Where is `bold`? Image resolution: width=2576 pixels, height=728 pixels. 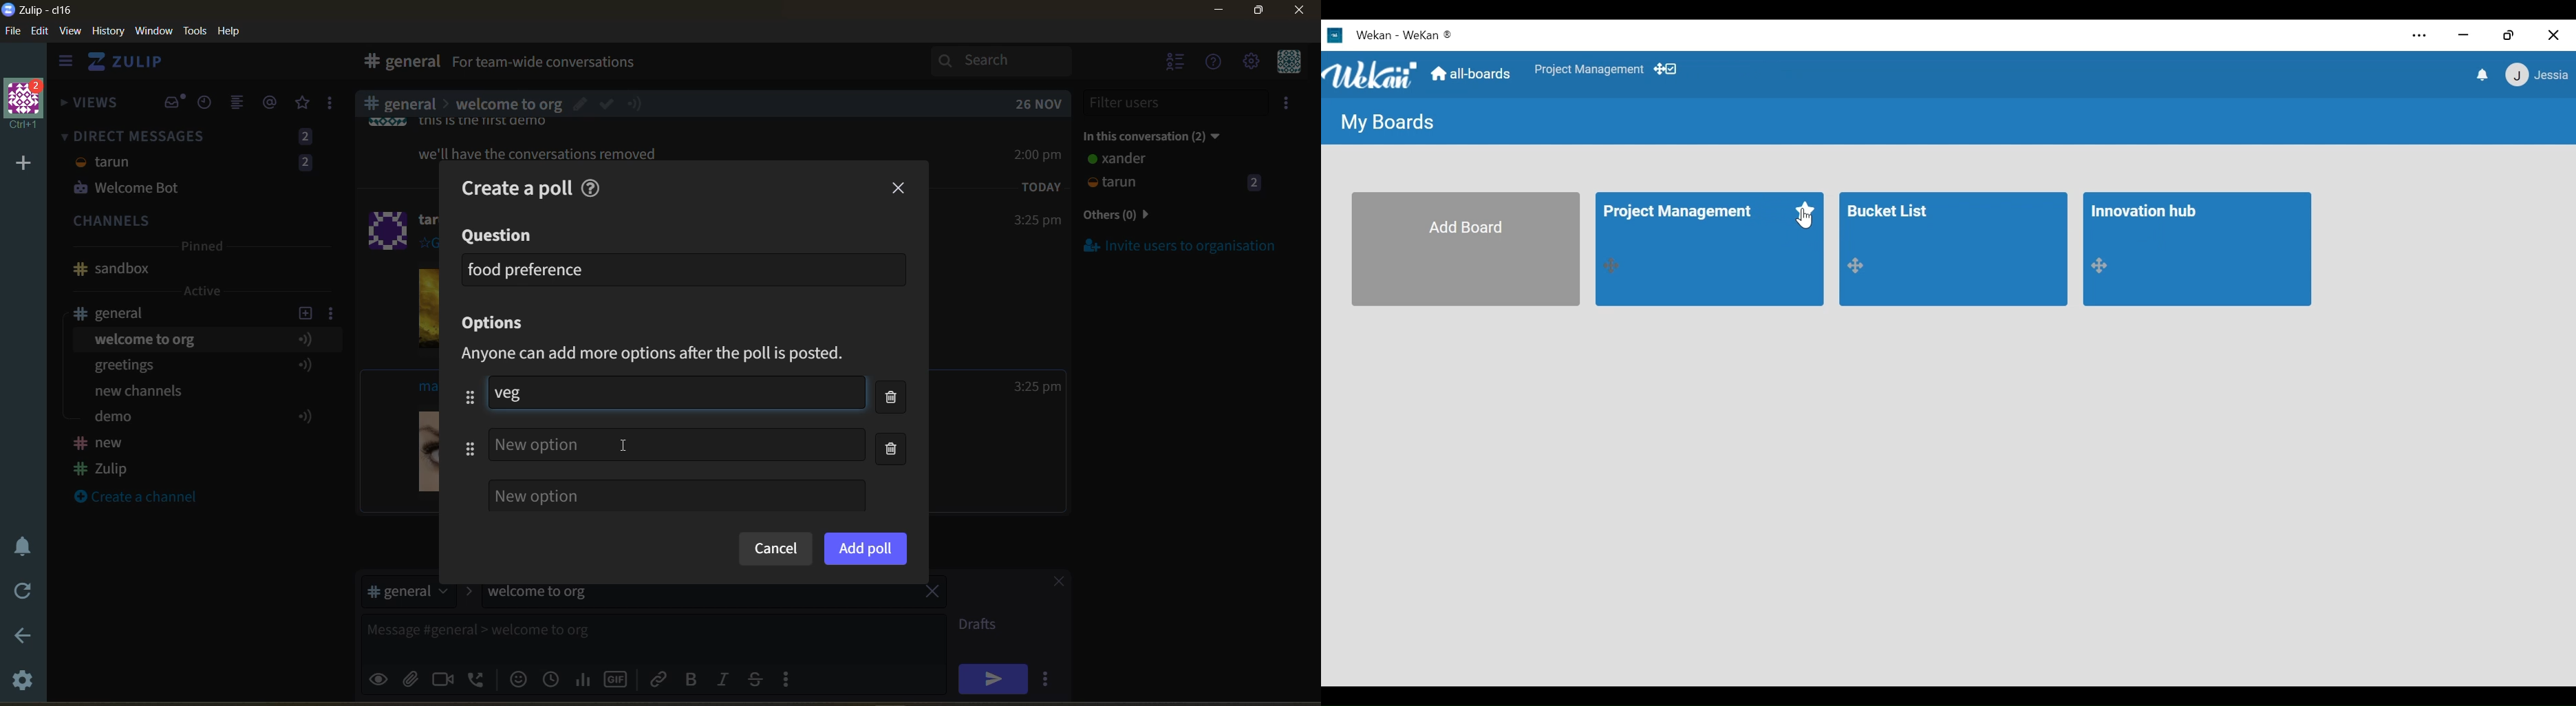
bold is located at coordinates (690, 680).